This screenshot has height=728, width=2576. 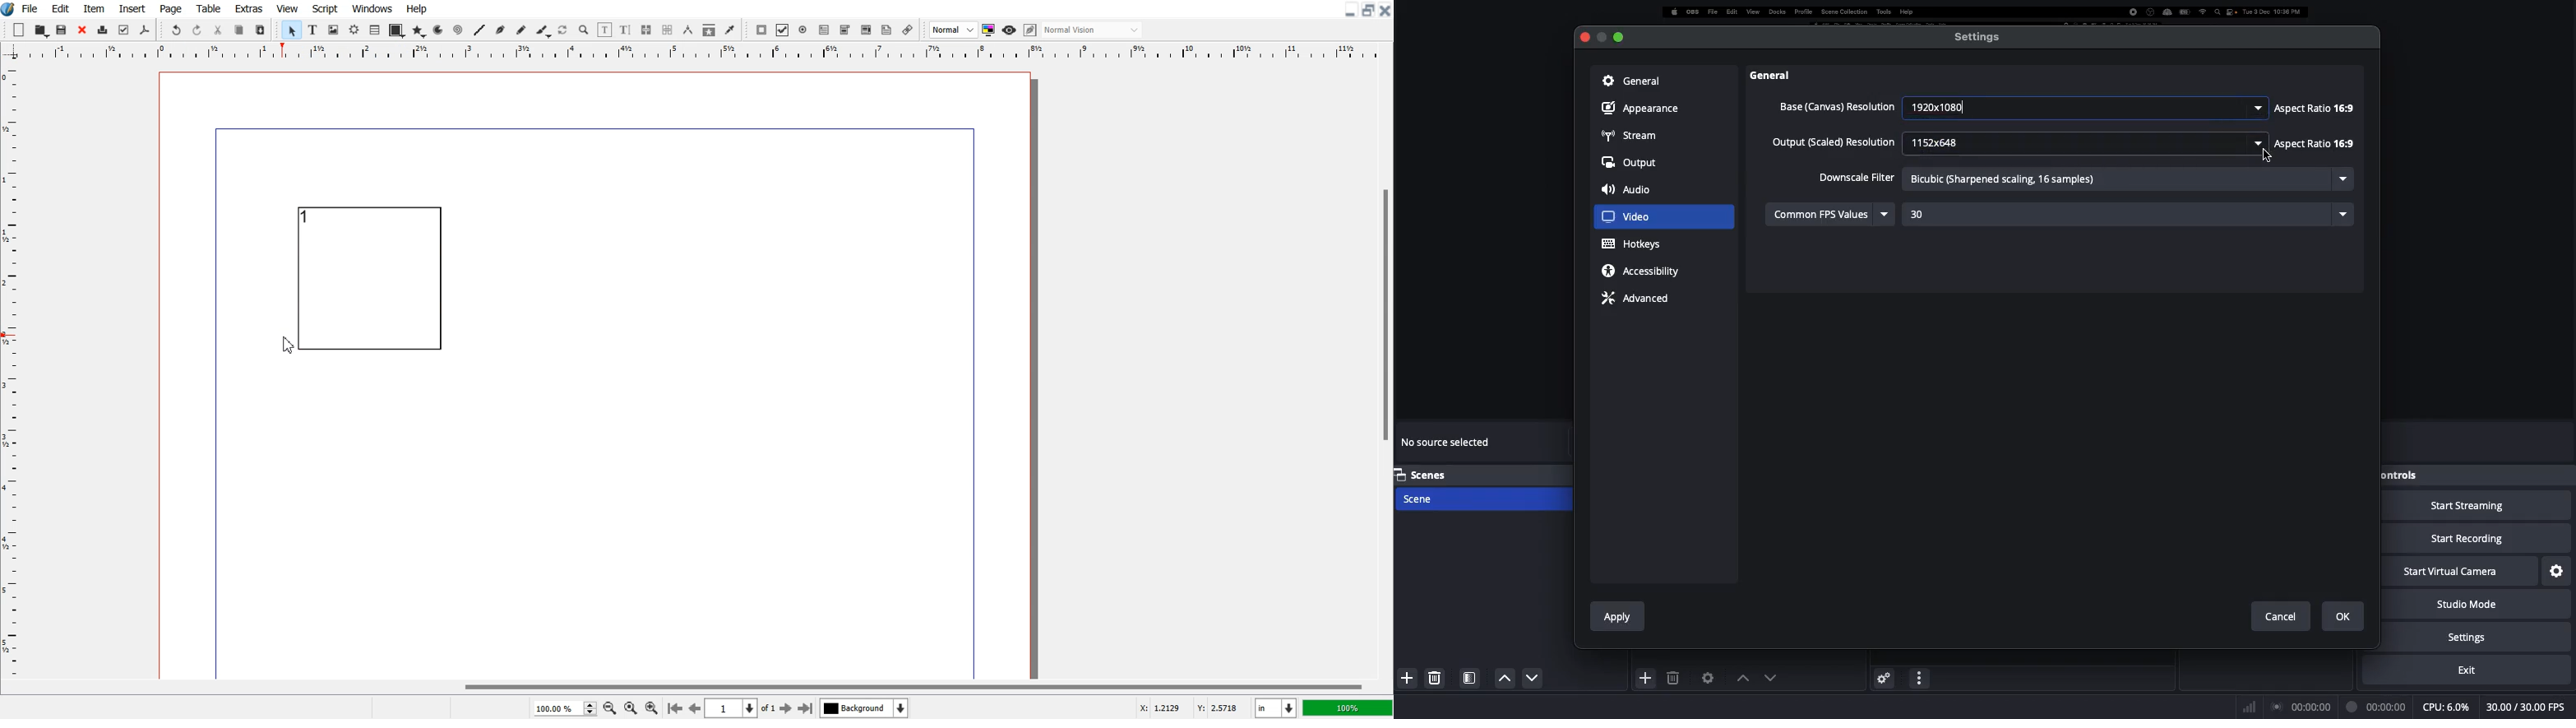 What do you see at coordinates (2477, 540) in the screenshot?
I see `Start recording` at bounding box center [2477, 540].